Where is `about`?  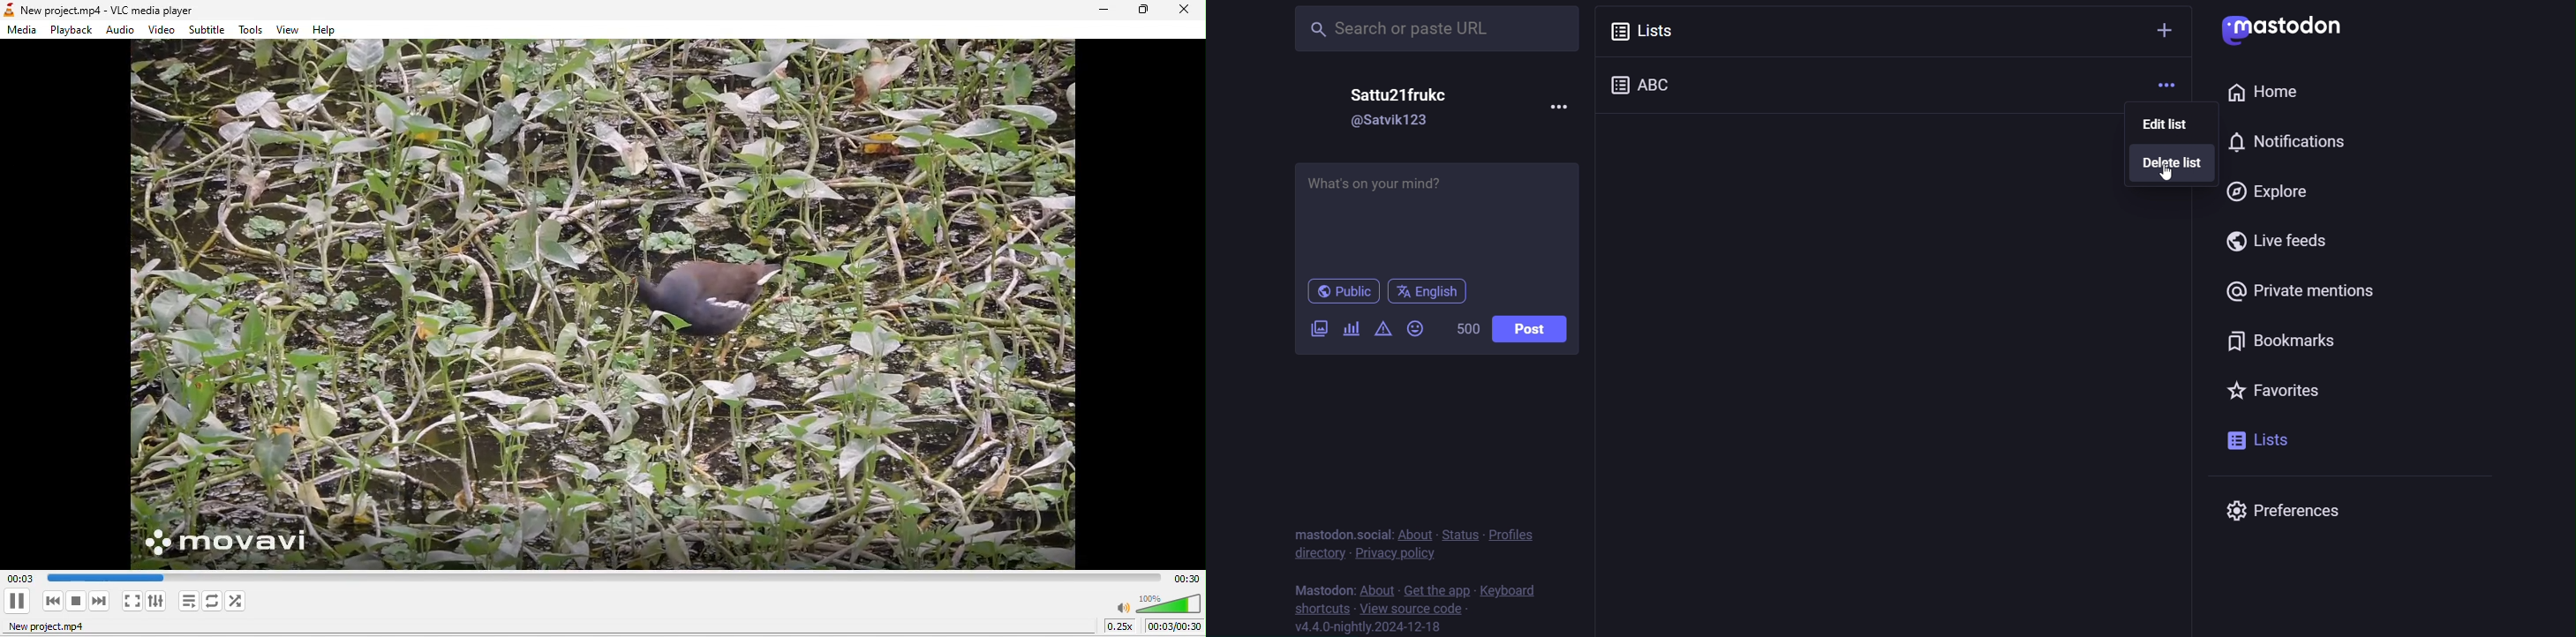
about is located at coordinates (1412, 531).